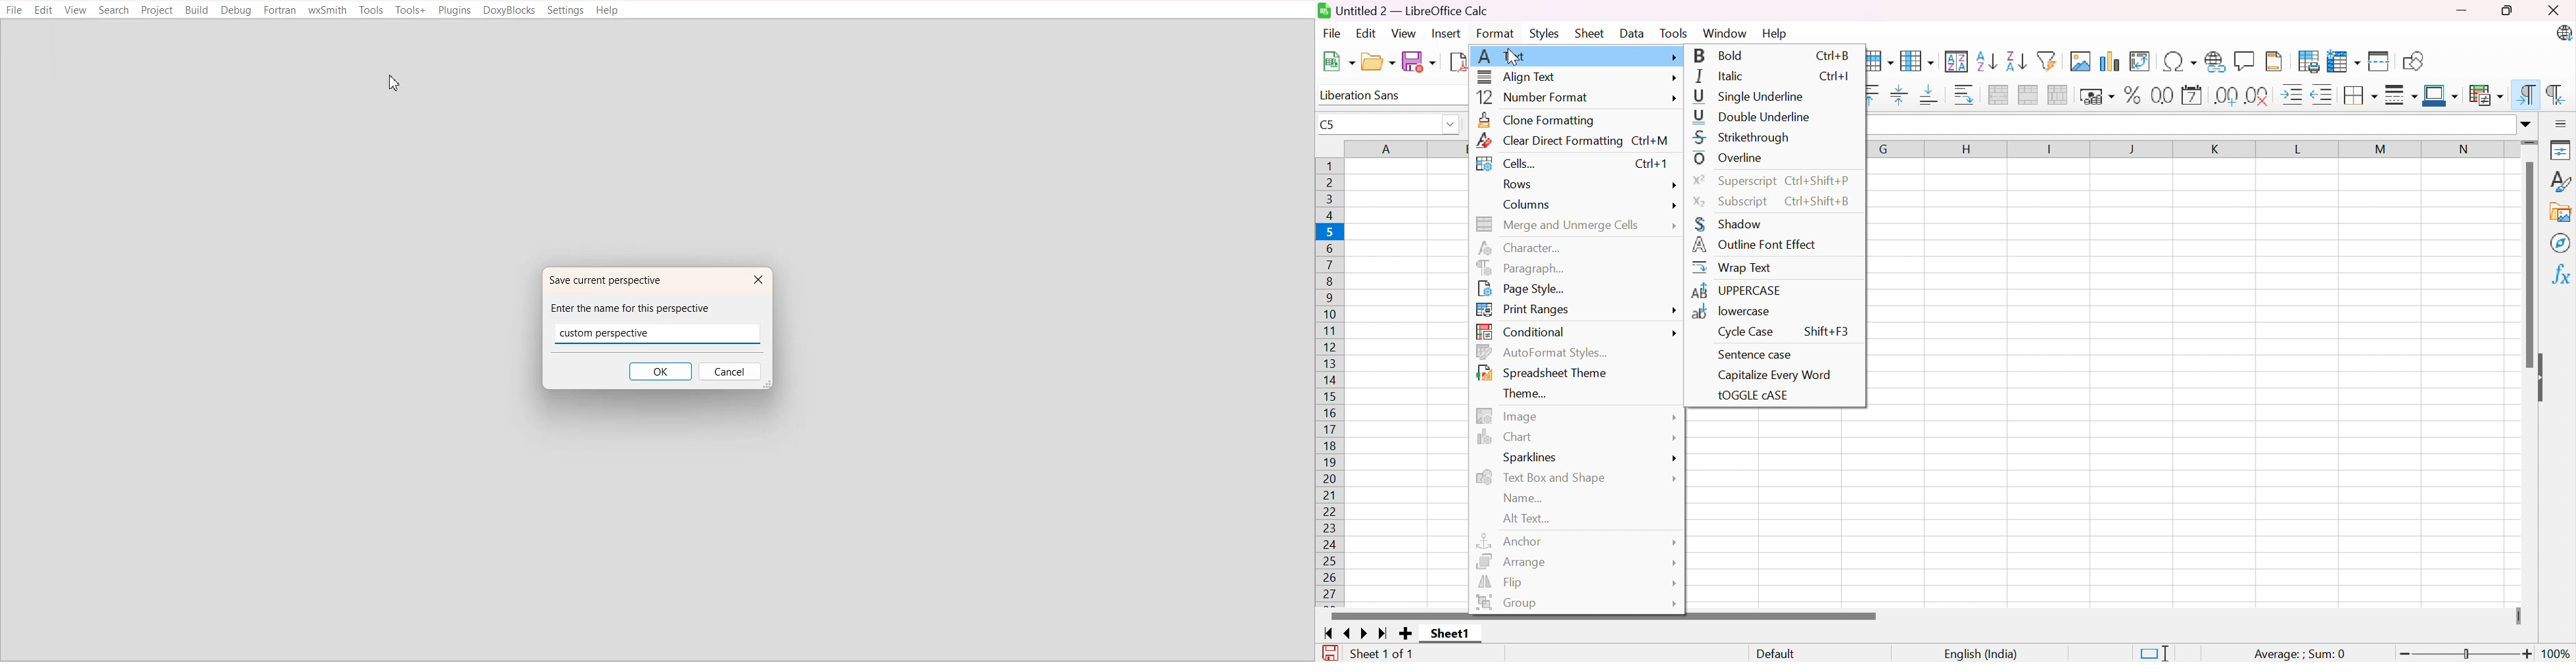 Image resolution: width=2576 pixels, height=672 pixels. What do you see at coordinates (1834, 55) in the screenshot?
I see `Ctrl+B` at bounding box center [1834, 55].